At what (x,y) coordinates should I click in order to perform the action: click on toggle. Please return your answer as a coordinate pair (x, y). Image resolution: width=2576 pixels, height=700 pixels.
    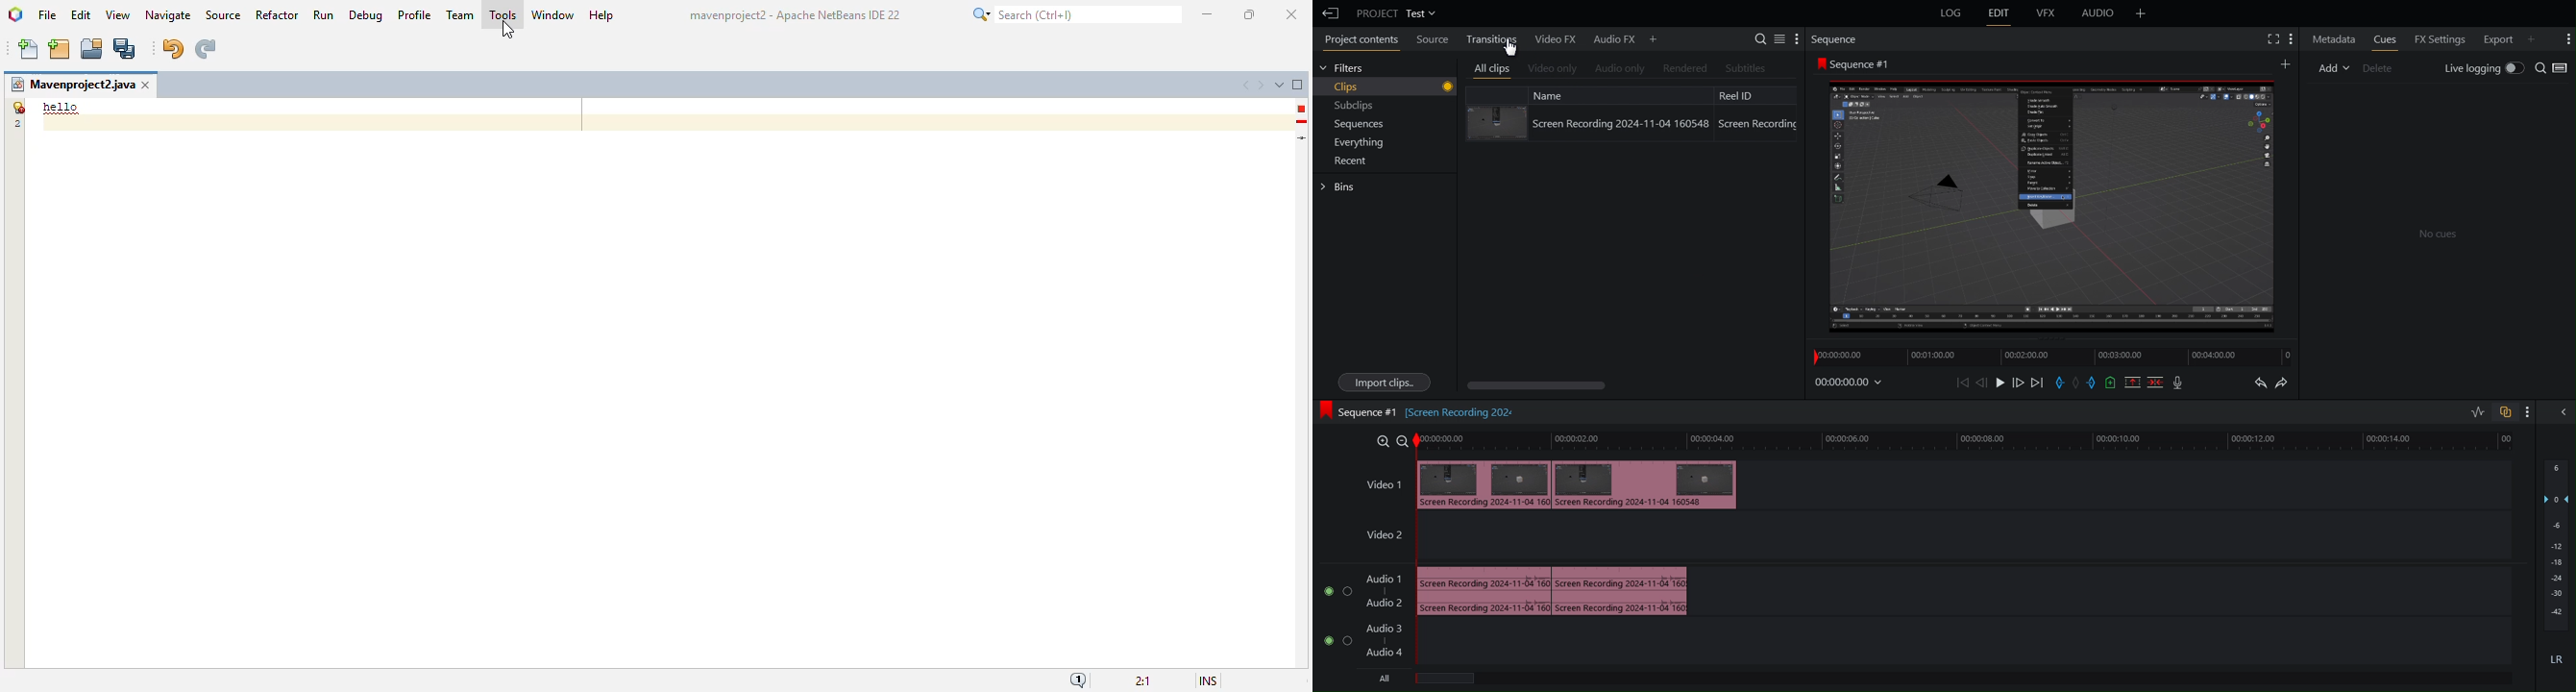
    Looking at the image, I should click on (1324, 639).